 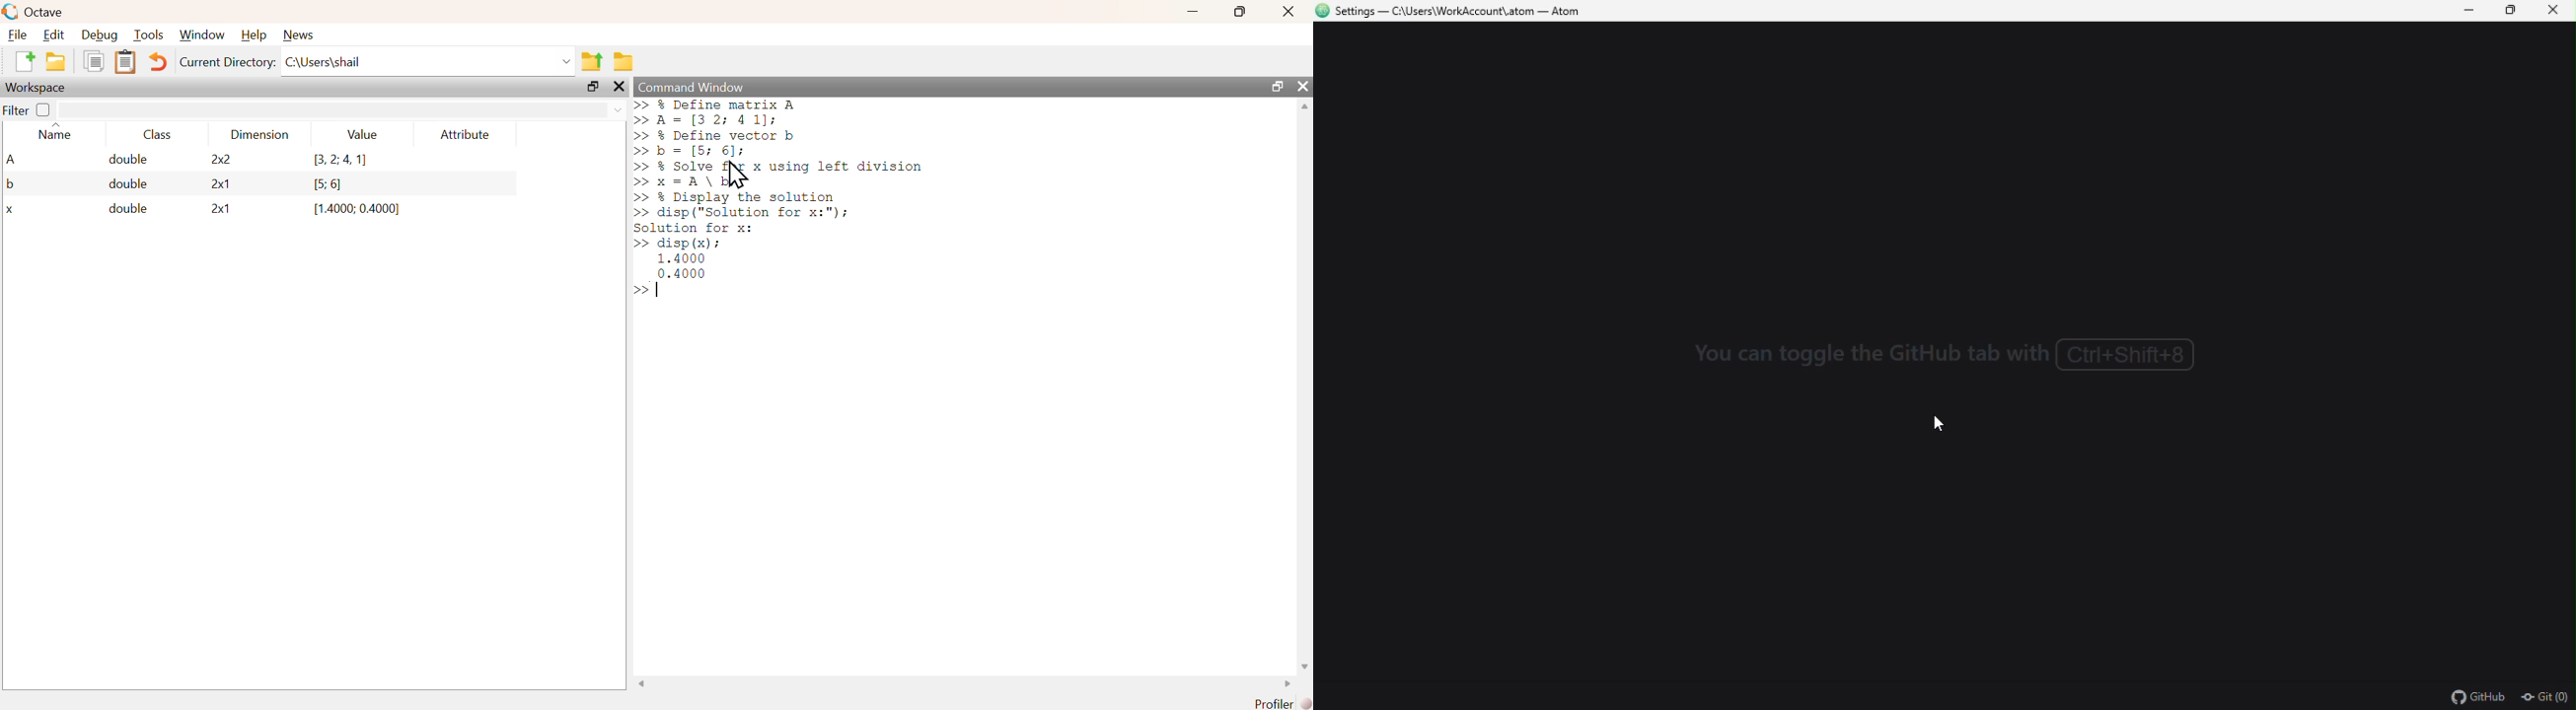 What do you see at coordinates (215, 211) in the screenshot?
I see `2x1` at bounding box center [215, 211].